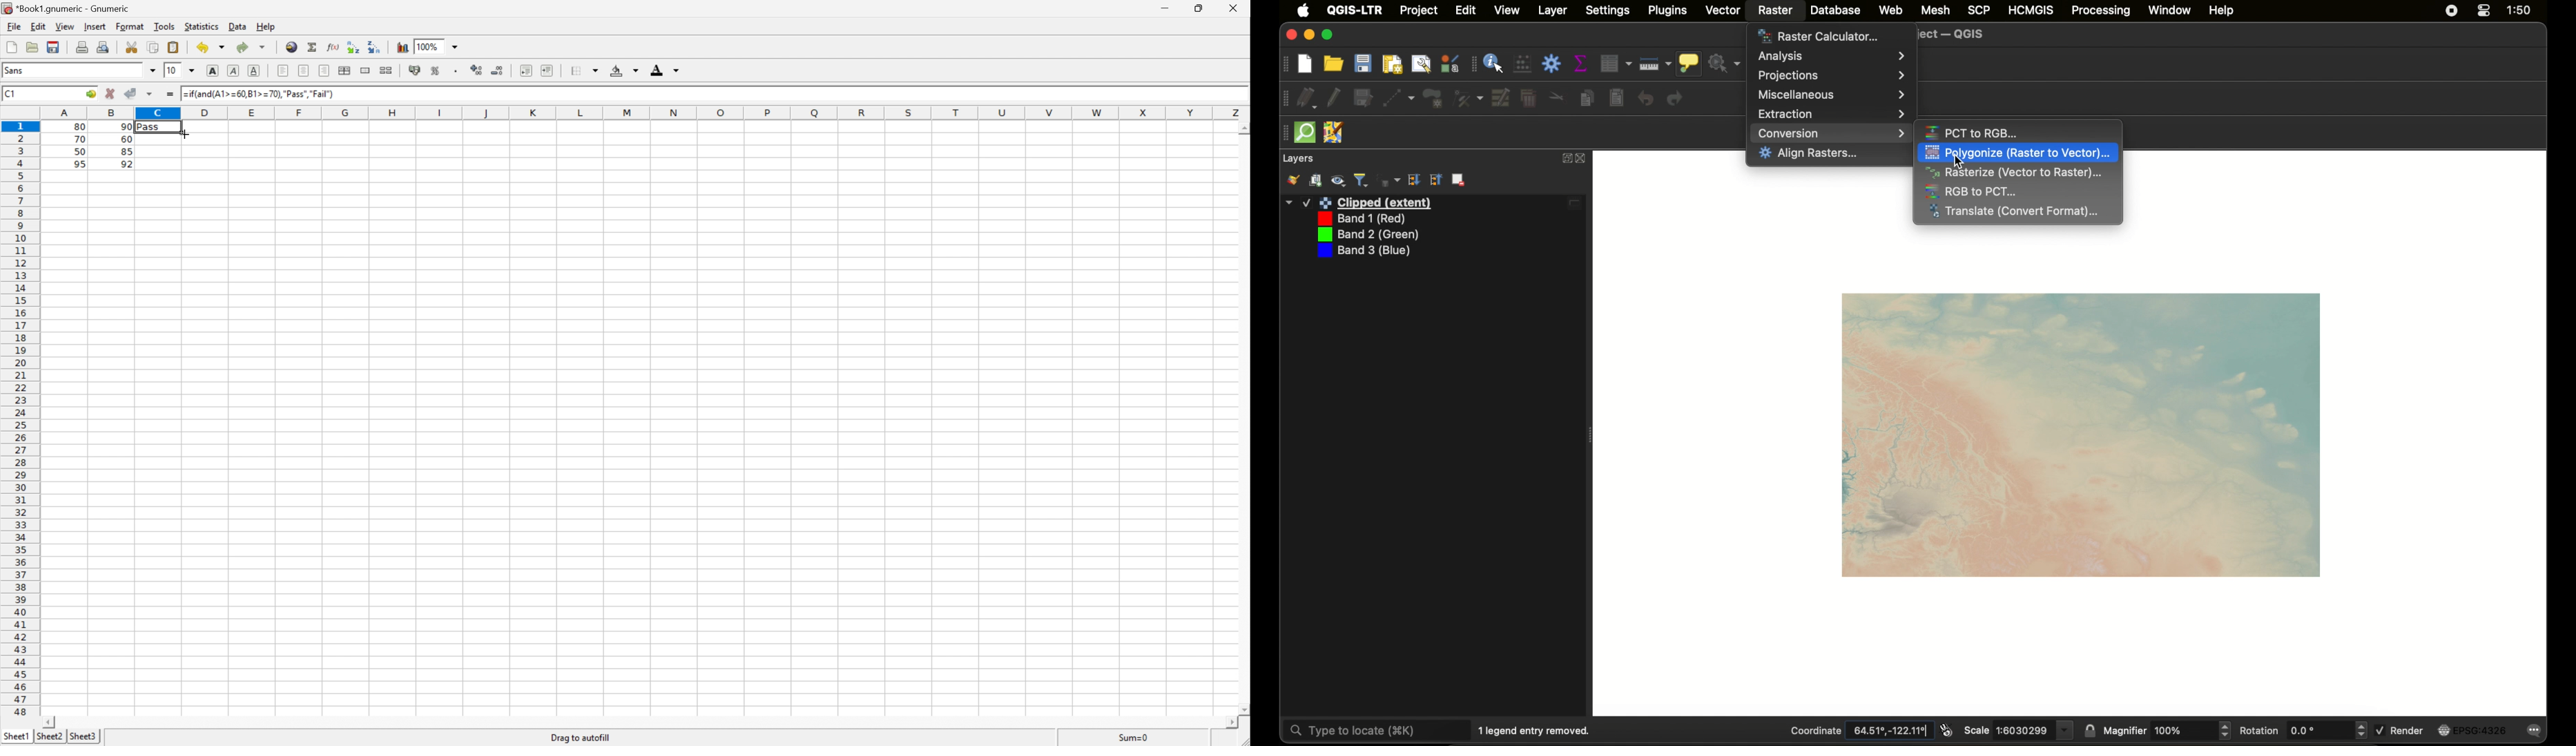 The height and width of the screenshot is (756, 2576). Describe the element at coordinates (2303, 730) in the screenshot. I see `rotation` at that location.